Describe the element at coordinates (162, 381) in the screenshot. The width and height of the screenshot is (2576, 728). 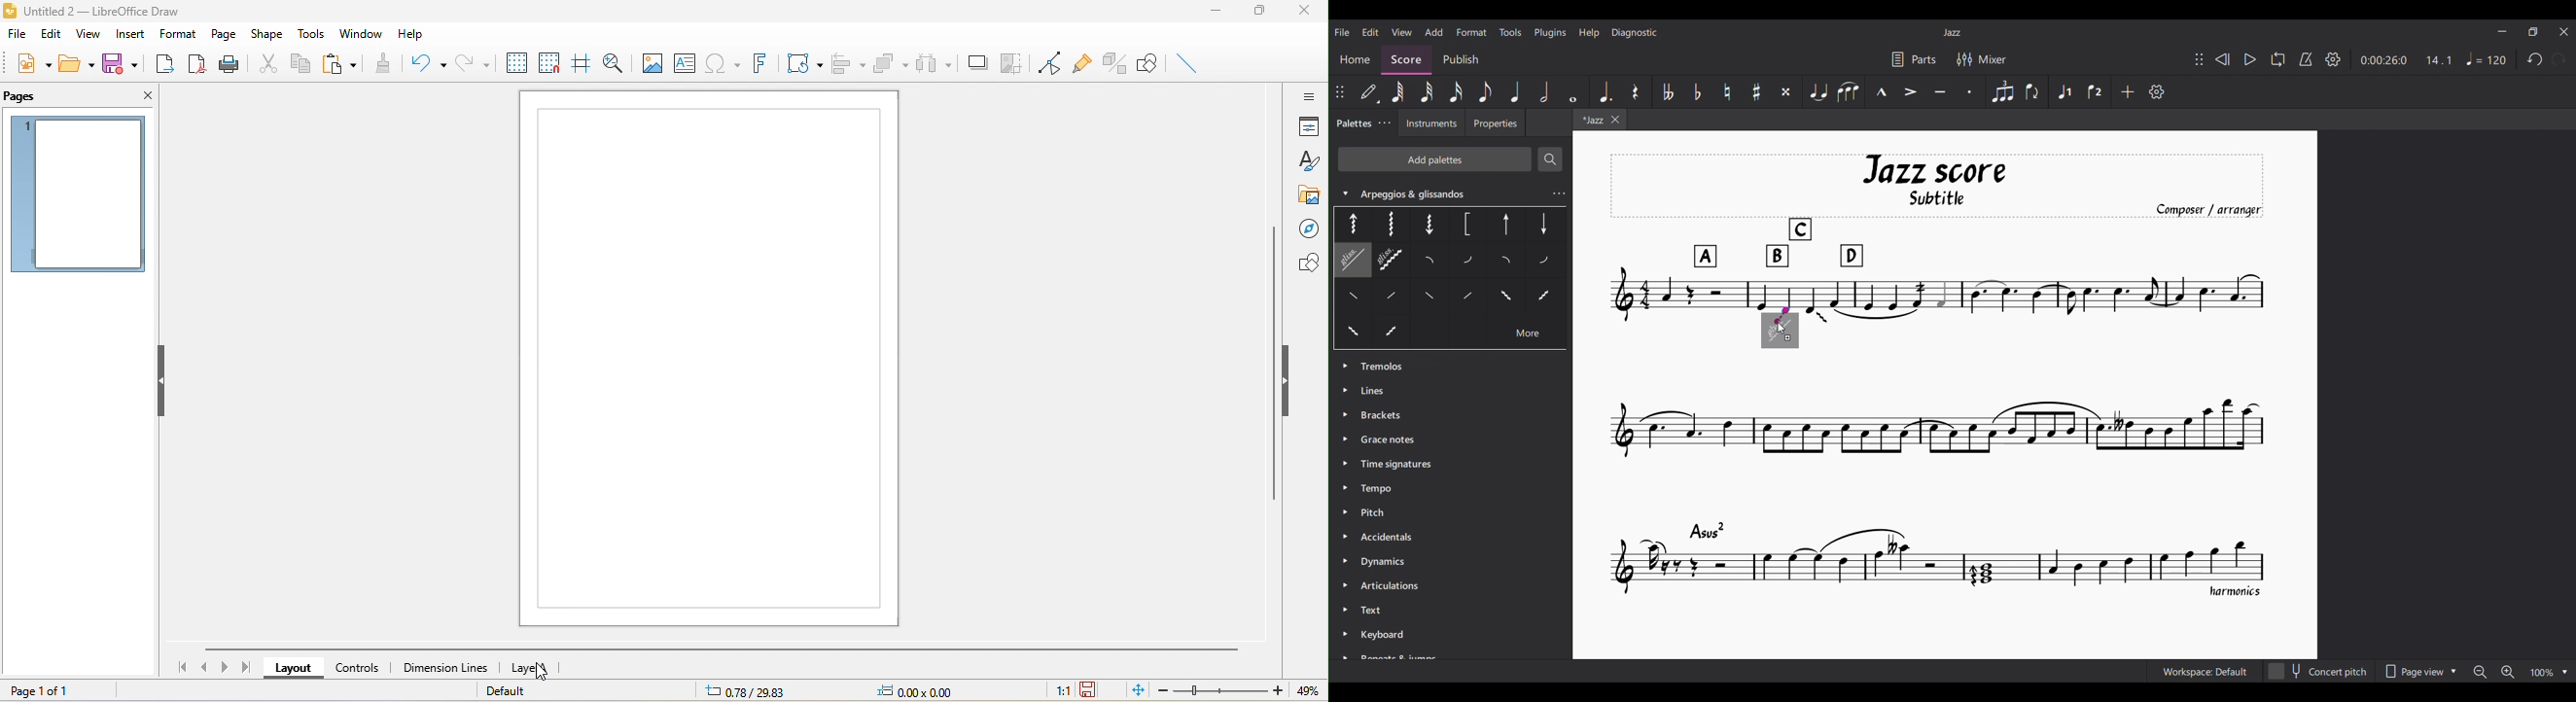
I see `Hide` at that location.